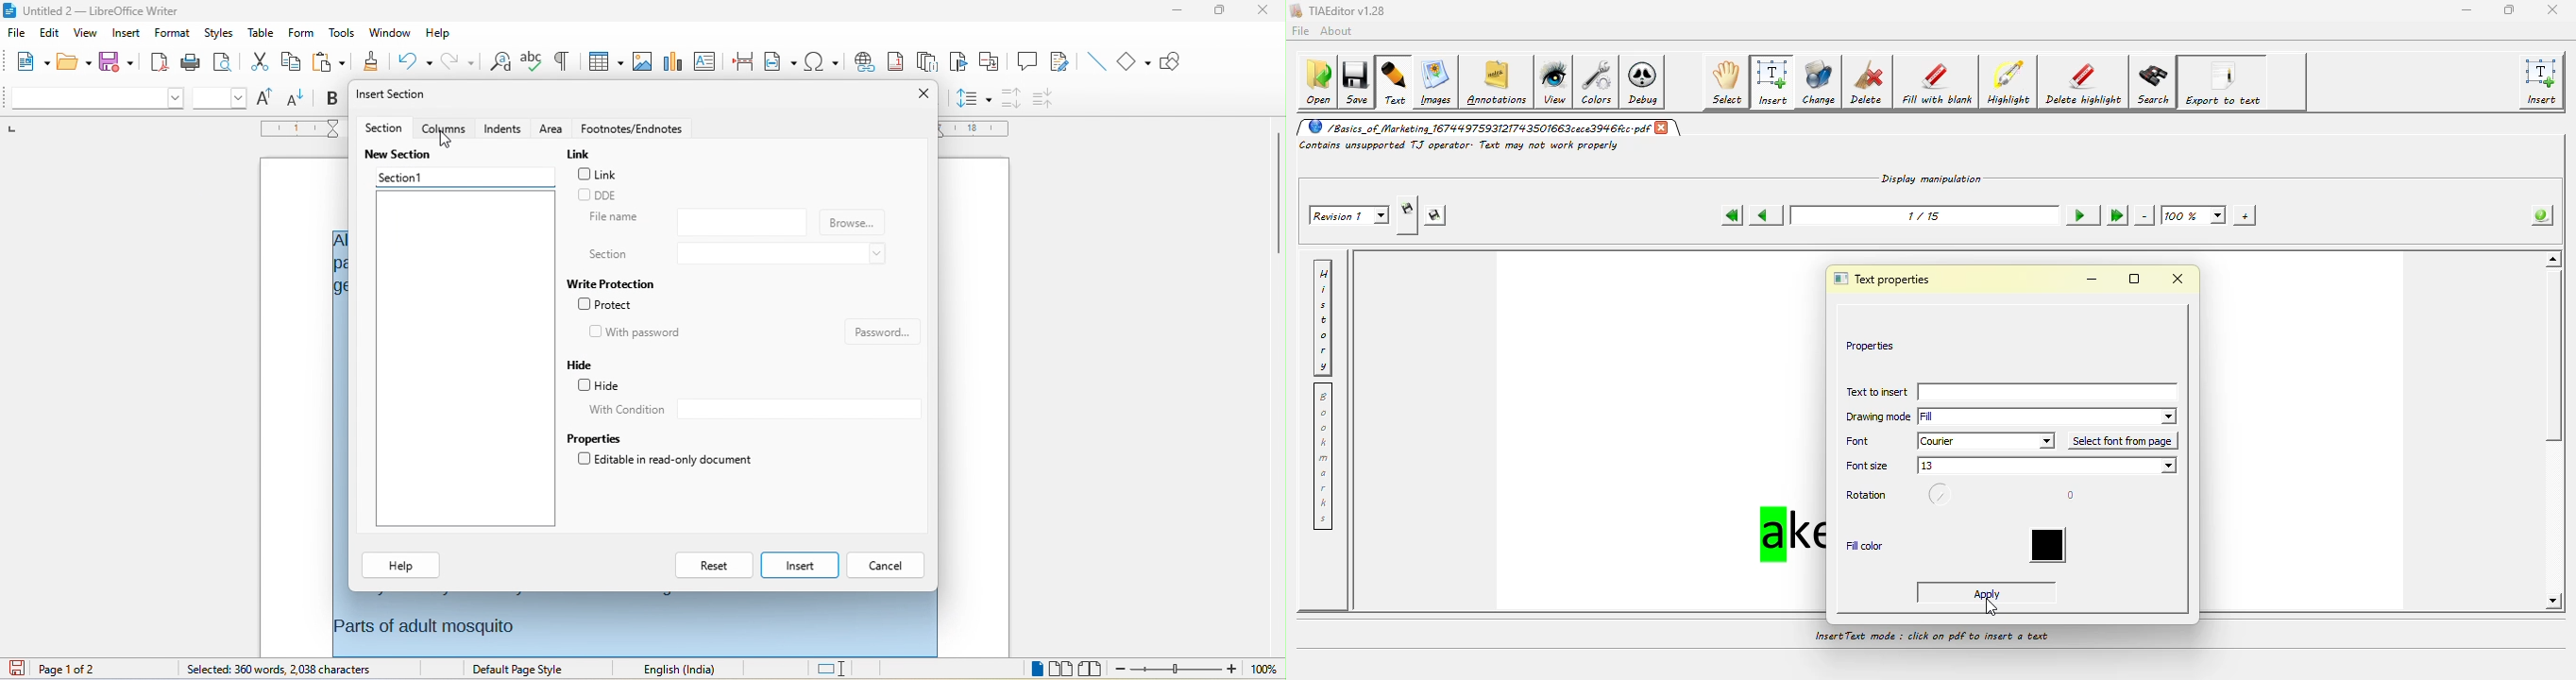  I want to click on font size, so click(220, 99).